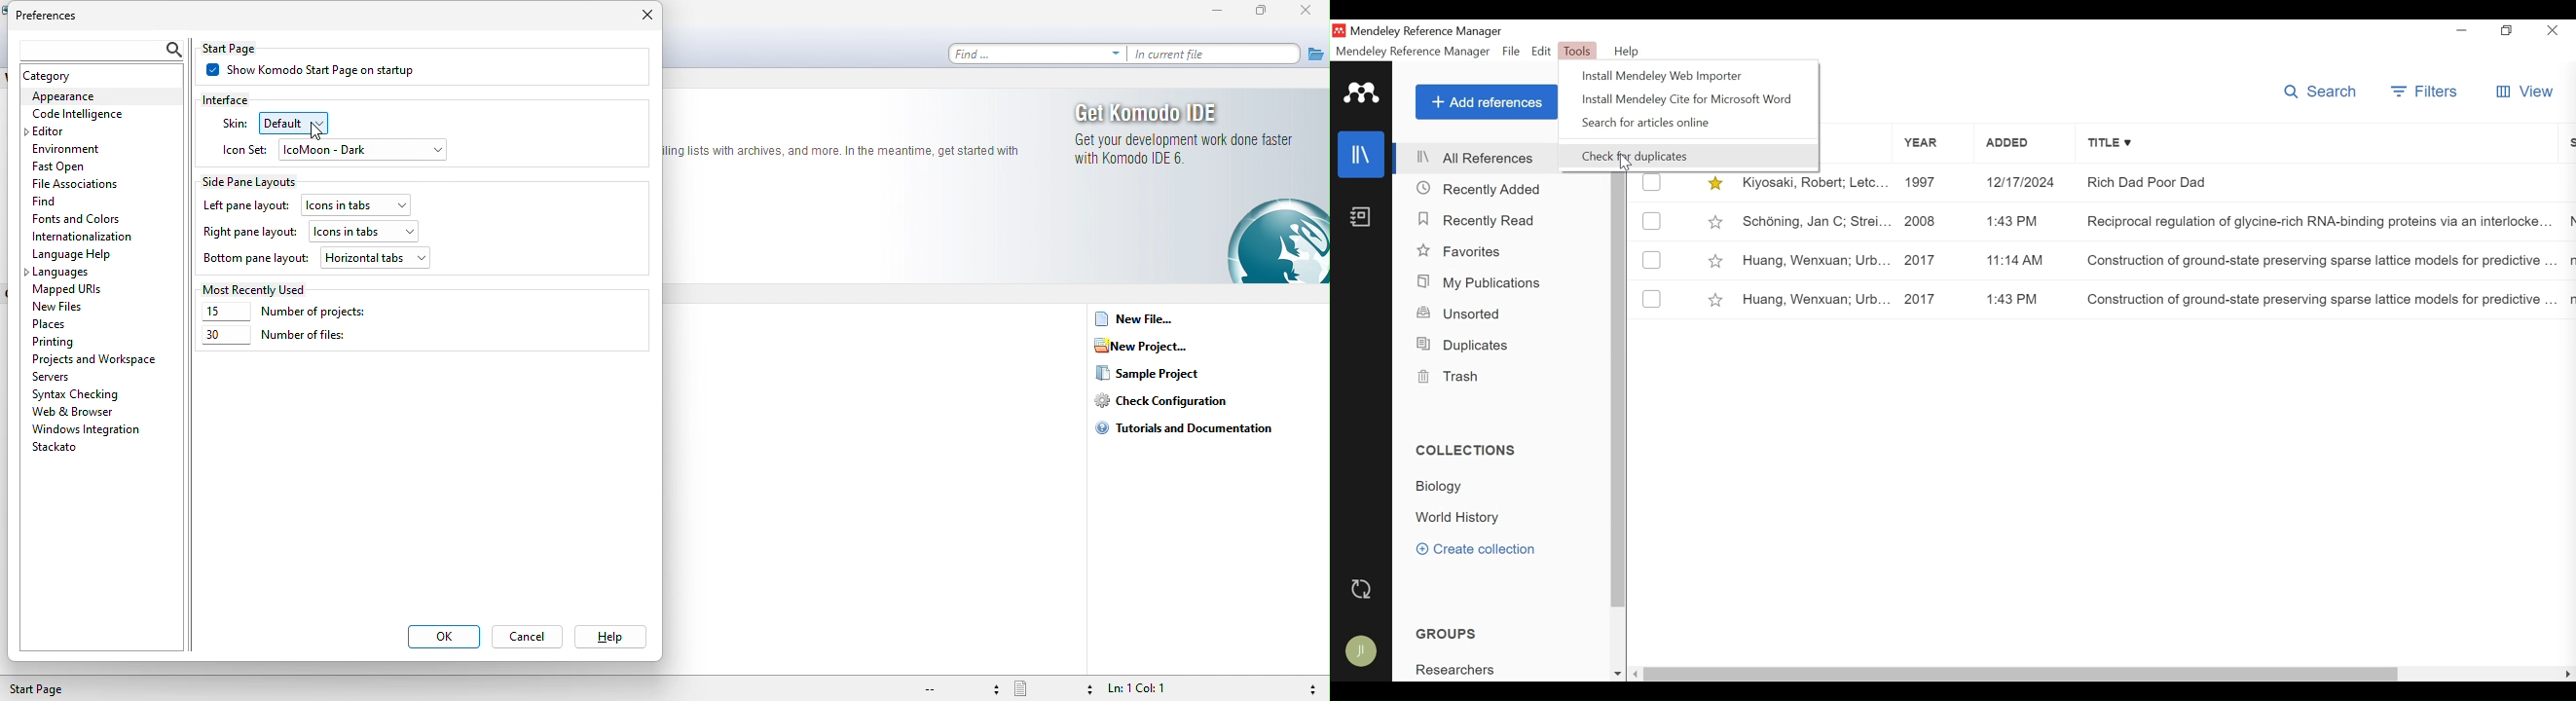  What do you see at coordinates (1578, 52) in the screenshot?
I see `Tools` at bounding box center [1578, 52].